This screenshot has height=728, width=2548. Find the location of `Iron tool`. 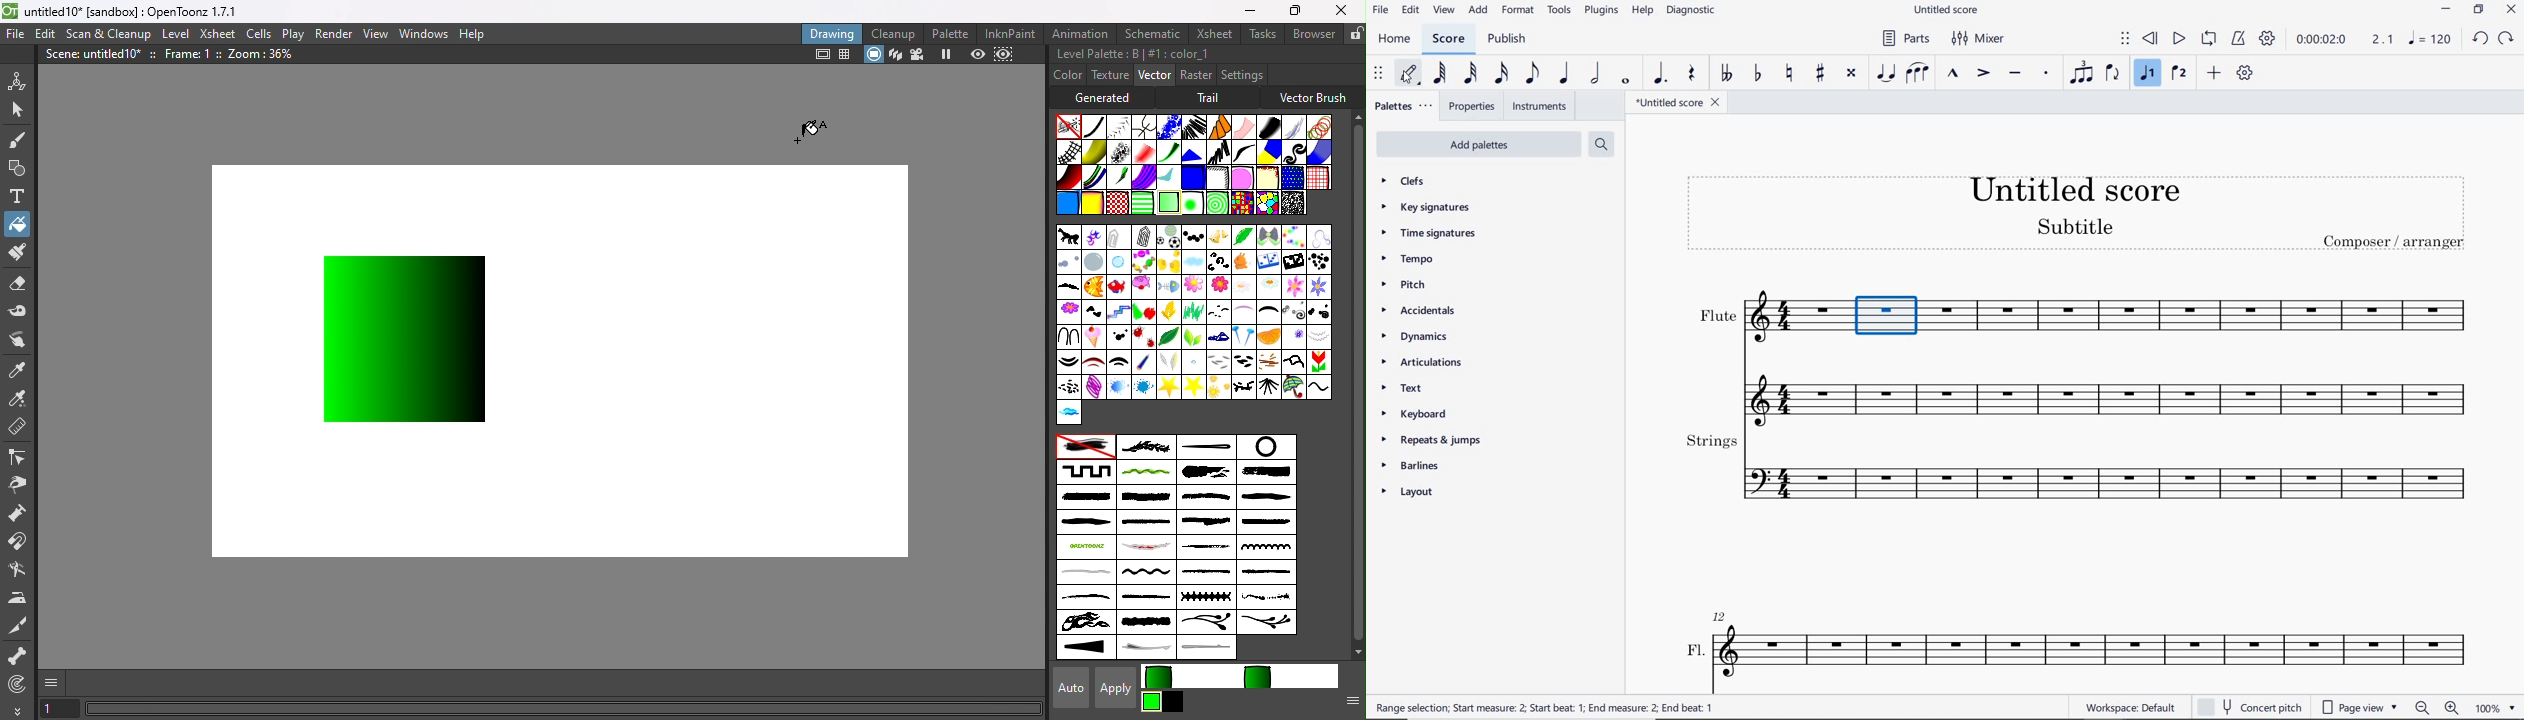

Iron tool is located at coordinates (19, 598).